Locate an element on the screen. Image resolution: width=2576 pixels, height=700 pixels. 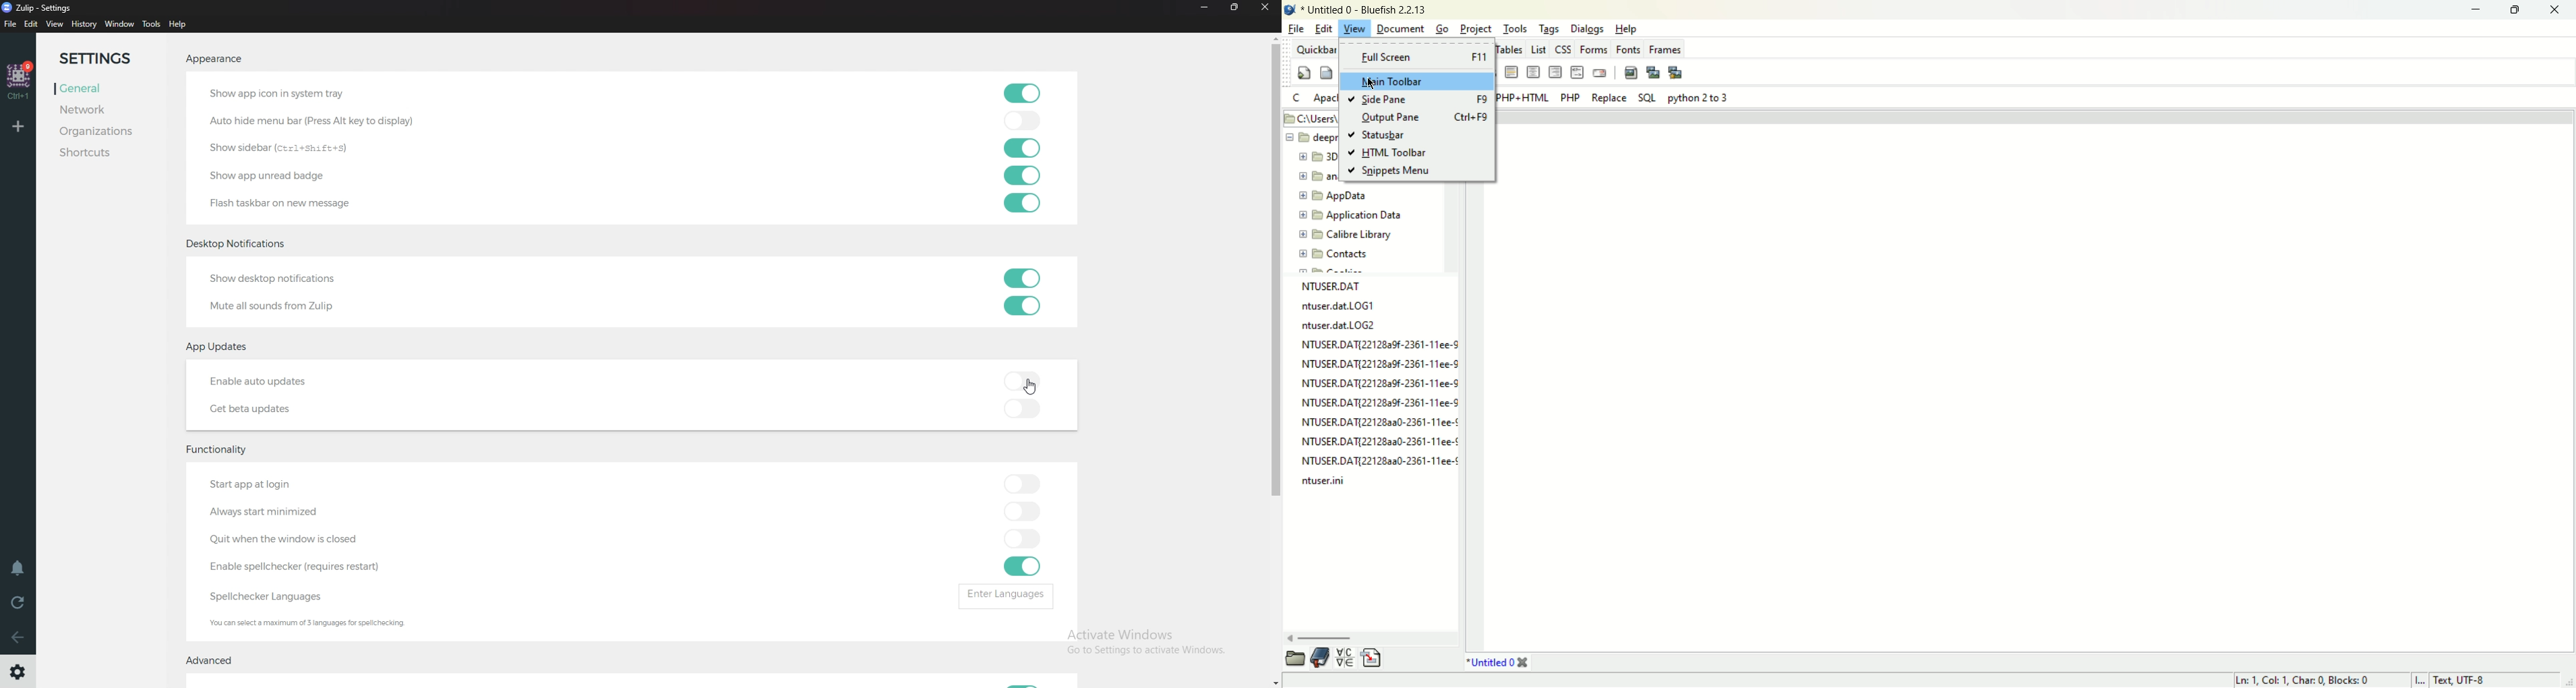
toggle is located at coordinates (1026, 94).